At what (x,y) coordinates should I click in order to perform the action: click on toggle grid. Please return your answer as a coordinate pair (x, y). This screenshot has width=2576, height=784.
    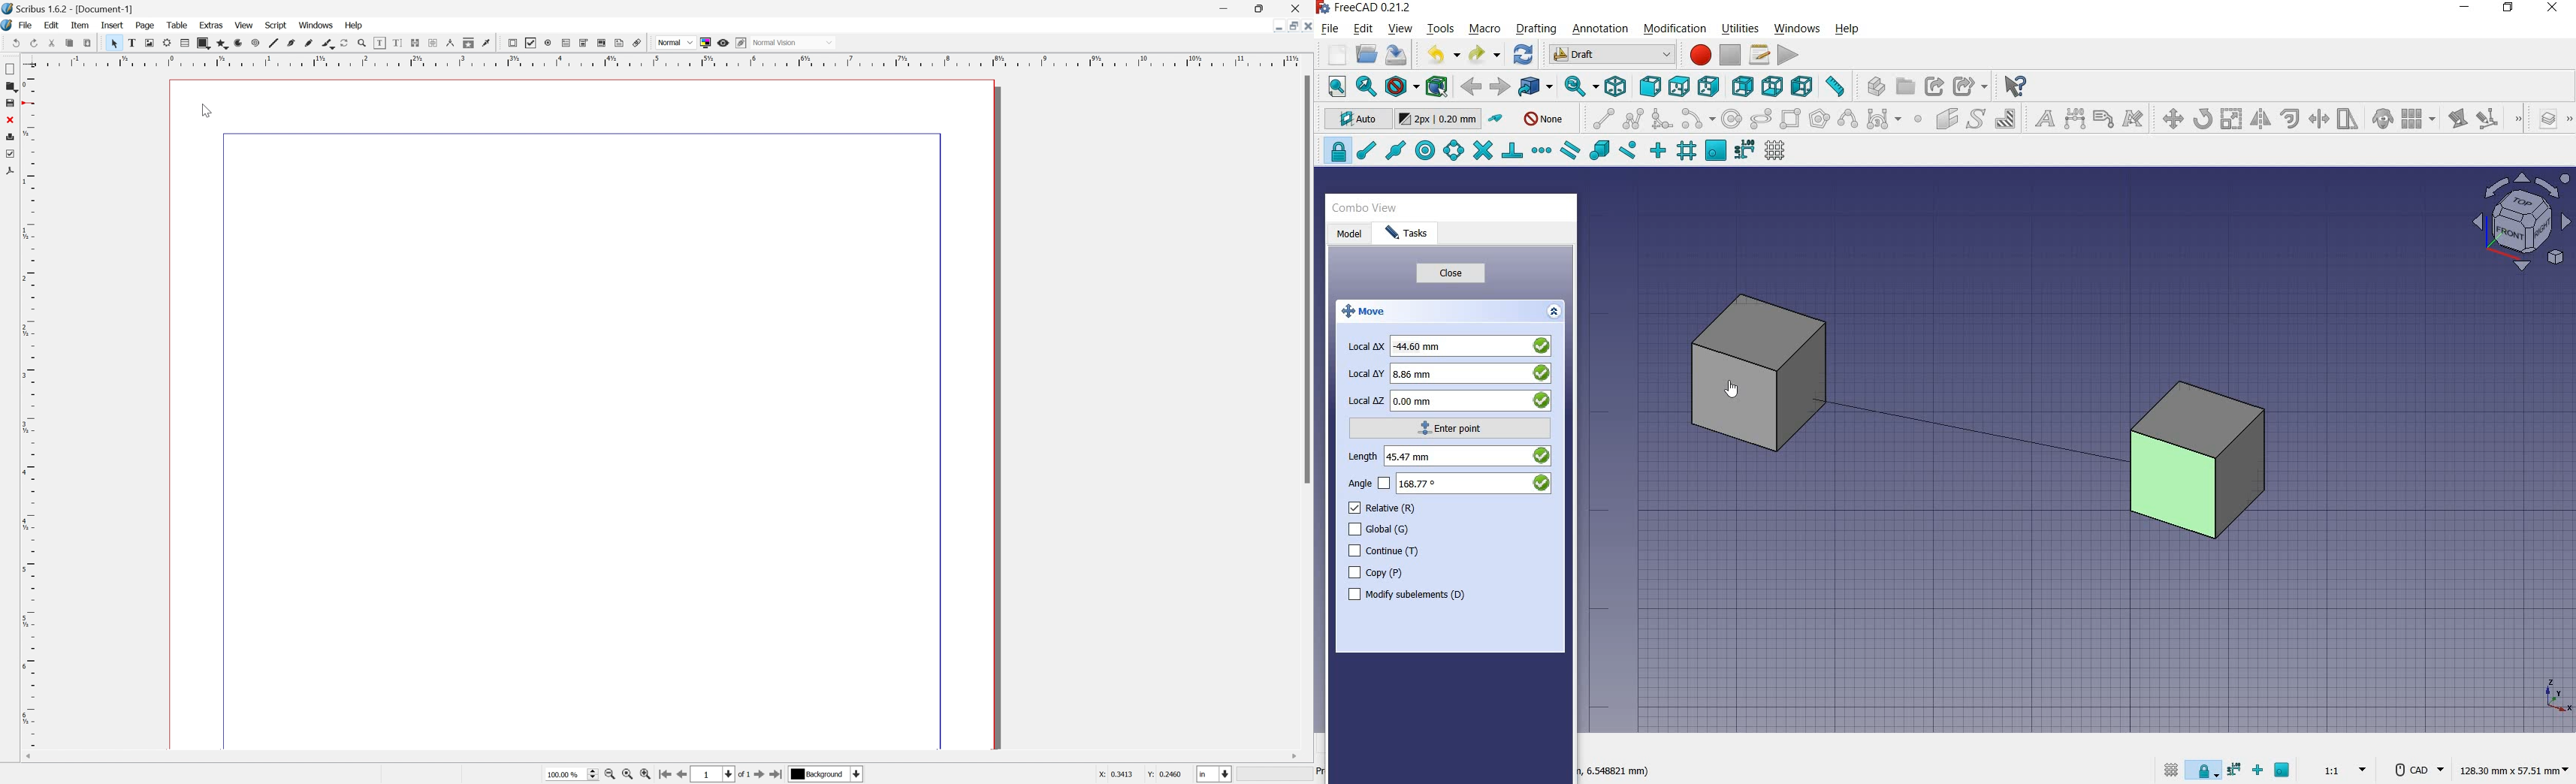
    Looking at the image, I should click on (1774, 152).